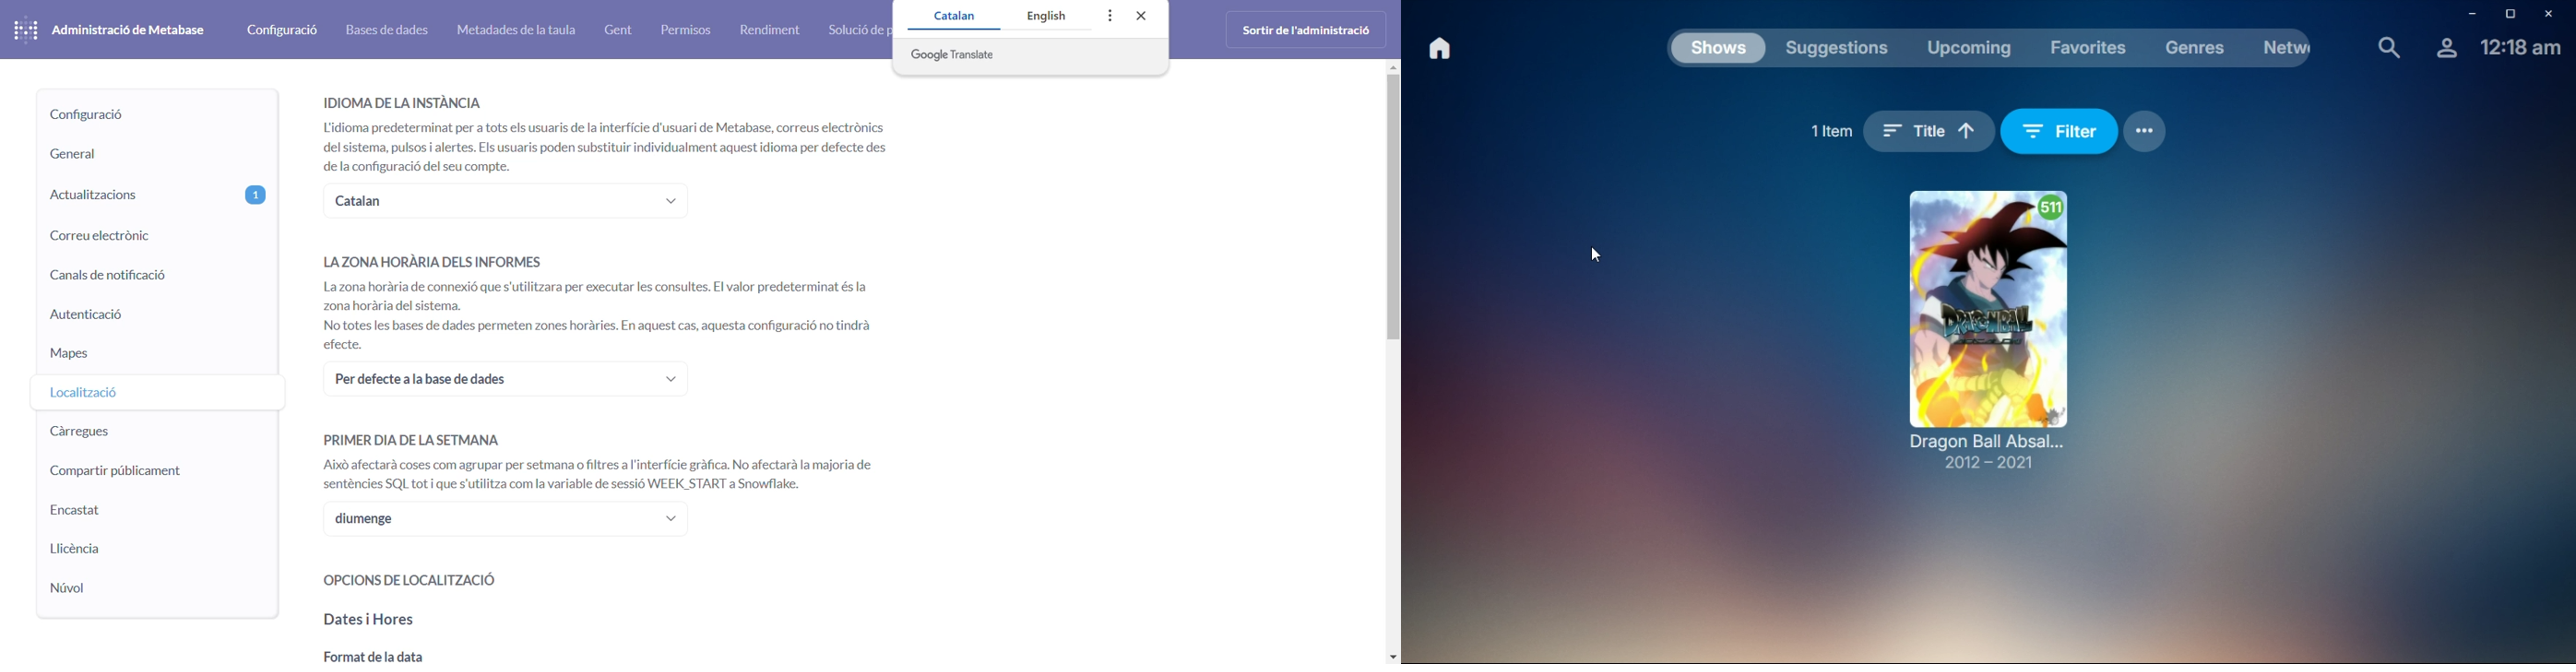 The width and height of the screenshot is (2576, 672). What do you see at coordinates (2446, 49) in the screenshot?
I see `profile` at bounding box center [2446, 49].